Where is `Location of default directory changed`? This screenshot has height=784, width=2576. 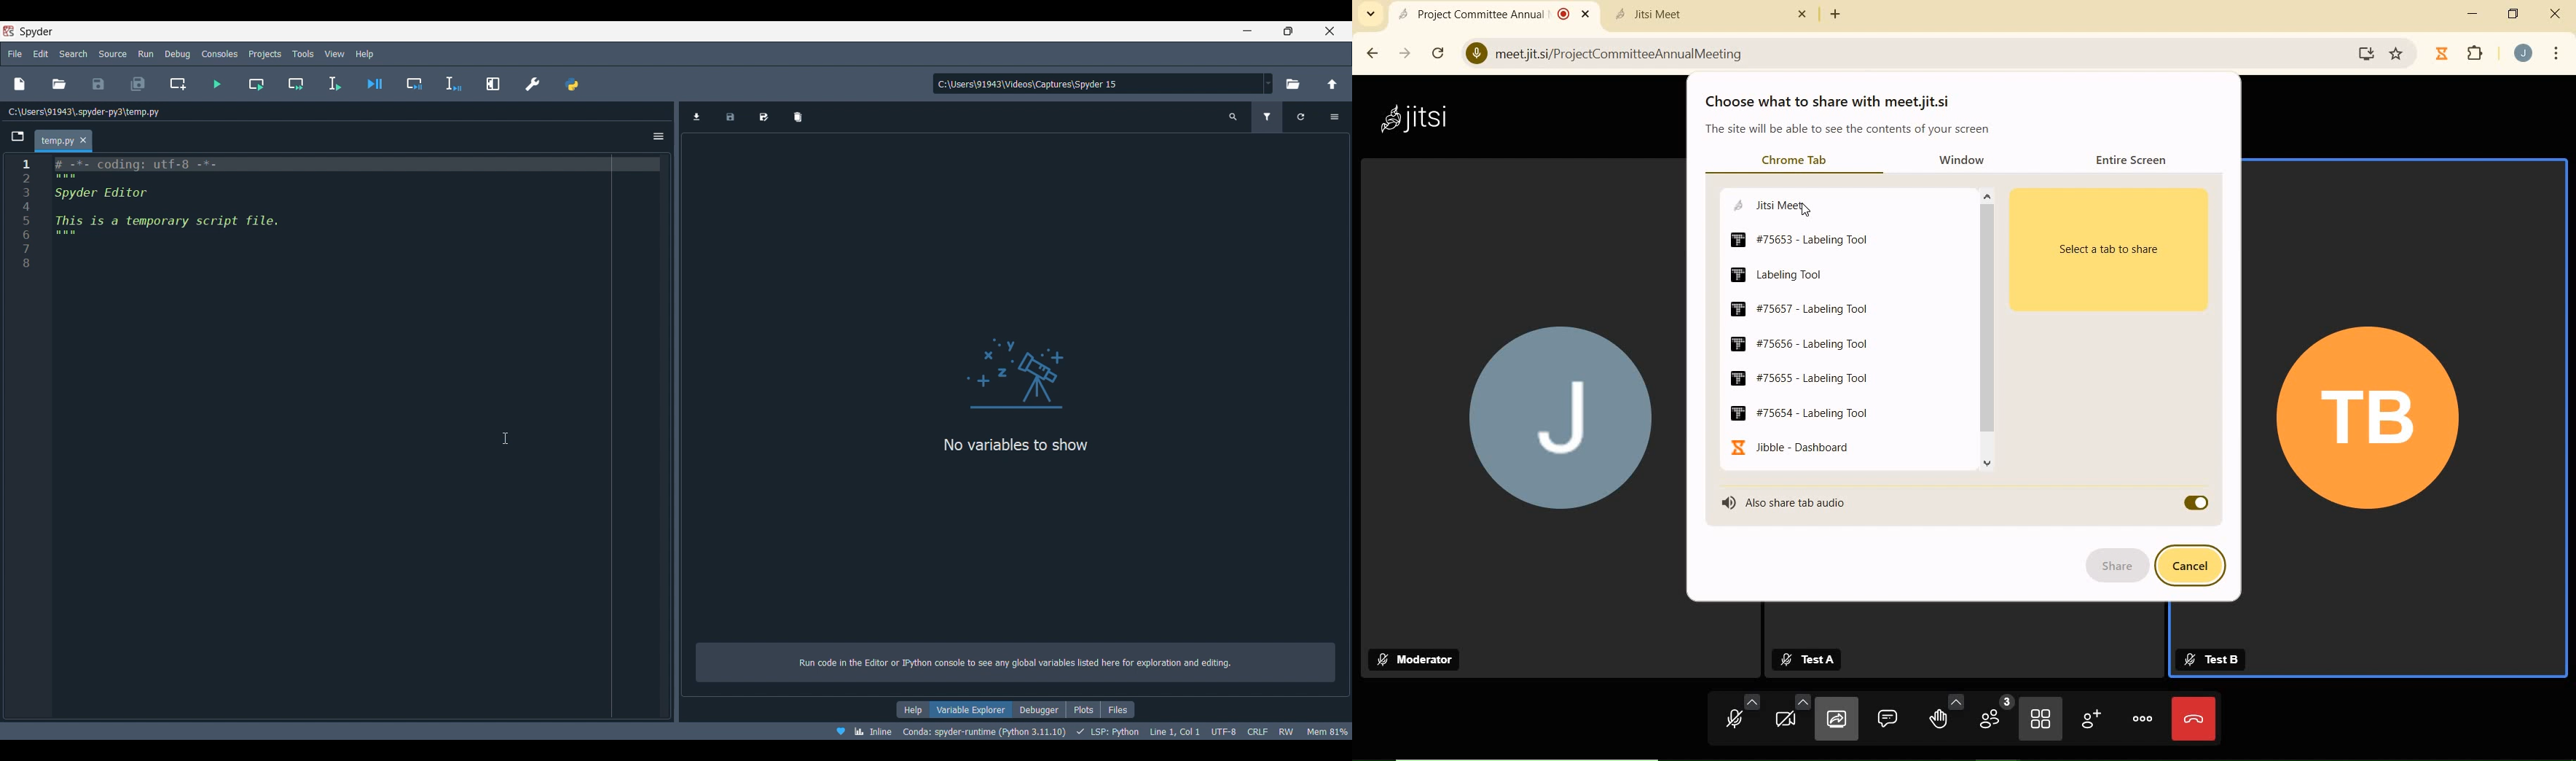 Location of default directory changed is located at coordinates (1029, 83).